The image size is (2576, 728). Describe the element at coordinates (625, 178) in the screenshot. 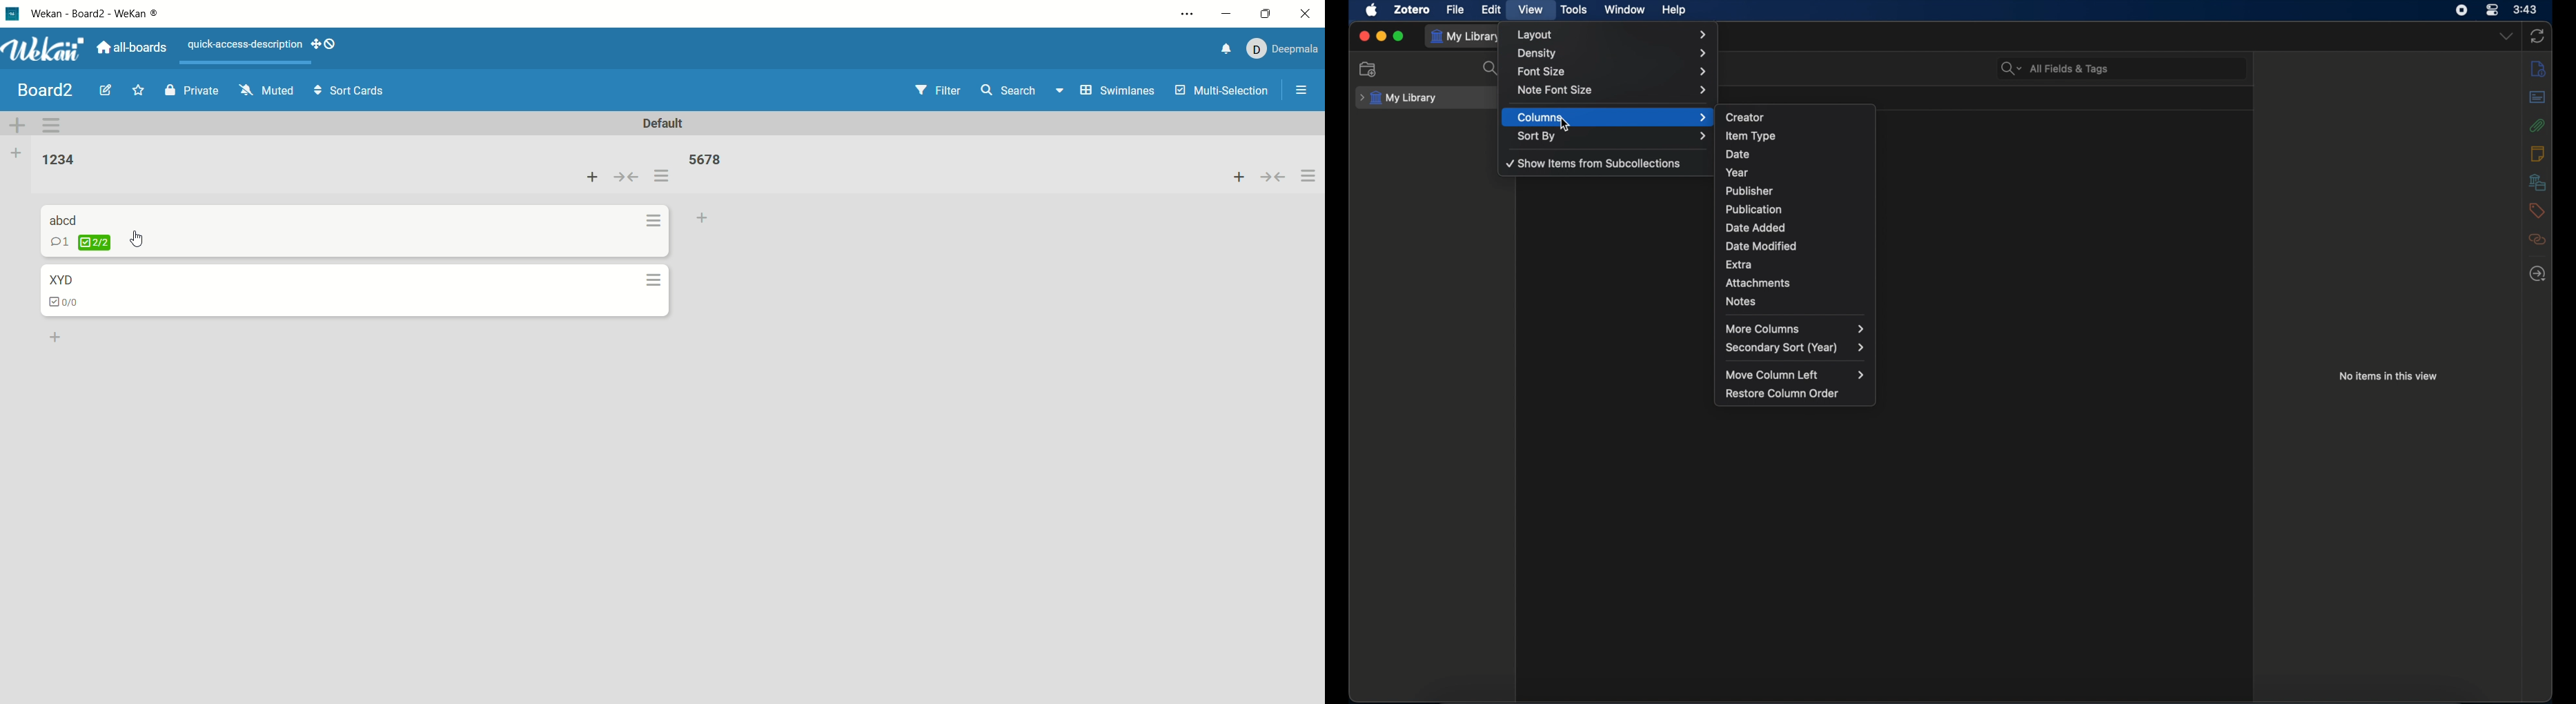

I see `collapse` at that location.